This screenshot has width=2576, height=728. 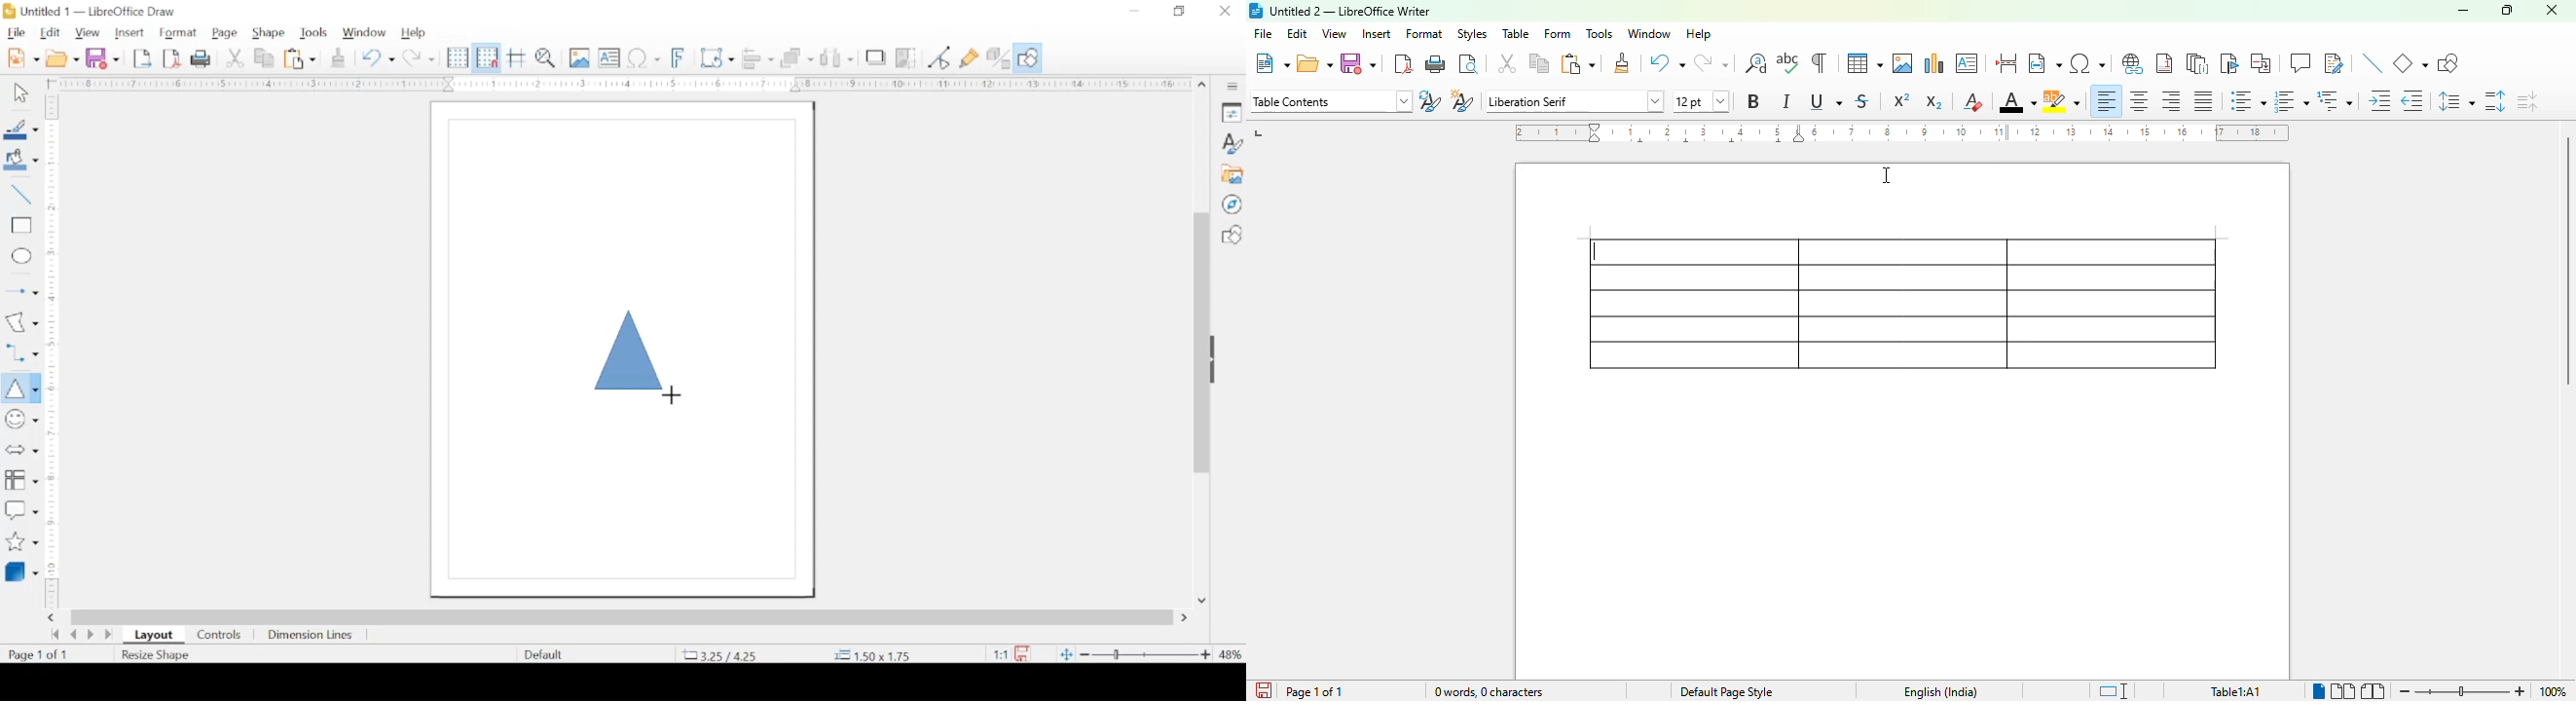 What do you see at coordinates (1008, 652) in the screenshot?
I see `this document has been modified` at bounding box center [1008, 652].